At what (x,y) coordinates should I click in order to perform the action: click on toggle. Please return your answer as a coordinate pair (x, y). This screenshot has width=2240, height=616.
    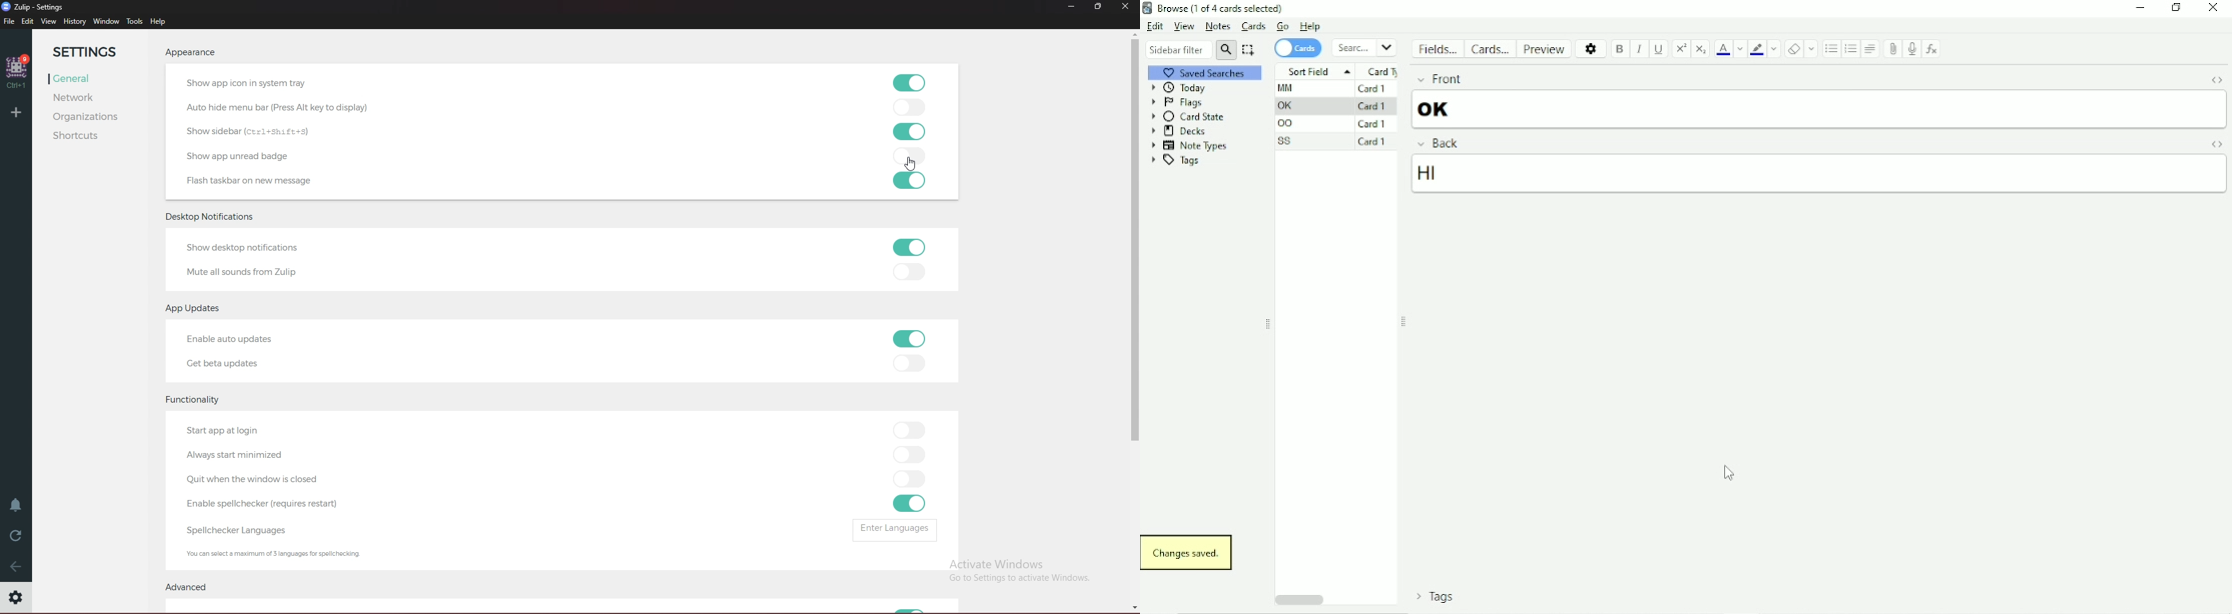
    Looking at the image, I should click on (910, 453).